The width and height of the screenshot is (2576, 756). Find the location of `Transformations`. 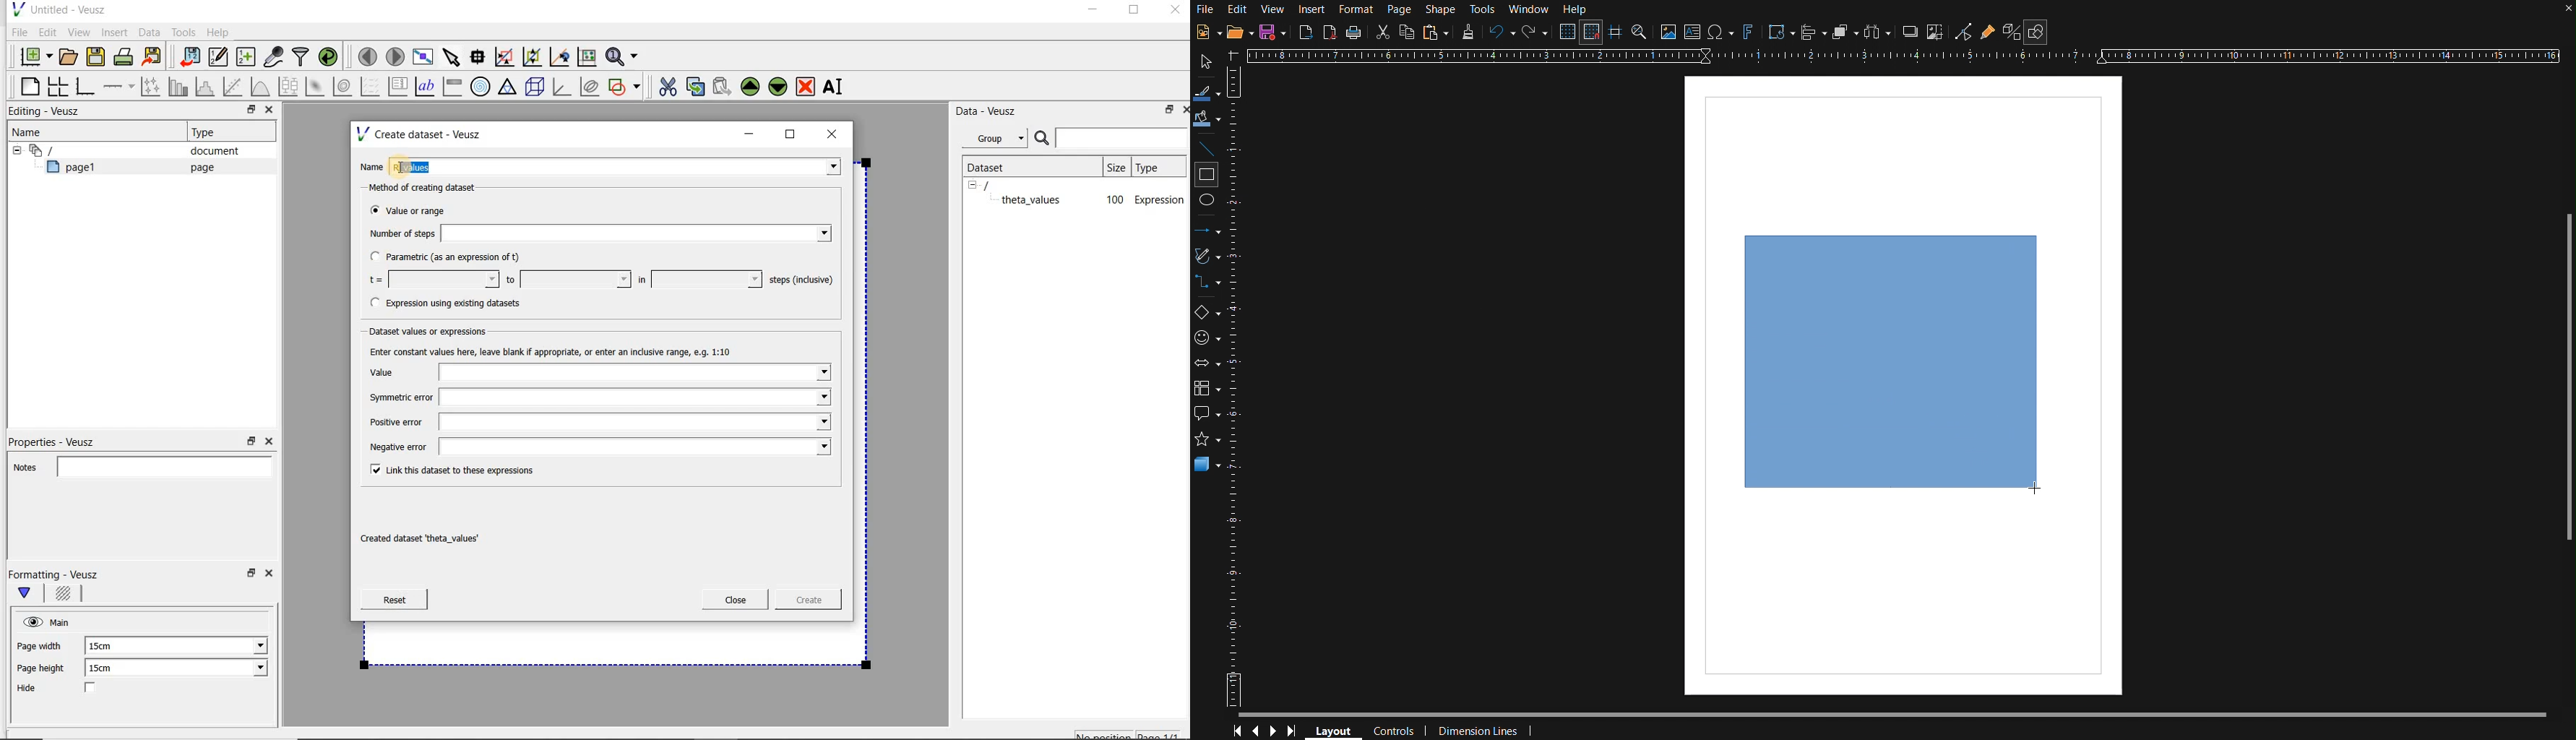

Transformations is located at coordinates (1780, 33).